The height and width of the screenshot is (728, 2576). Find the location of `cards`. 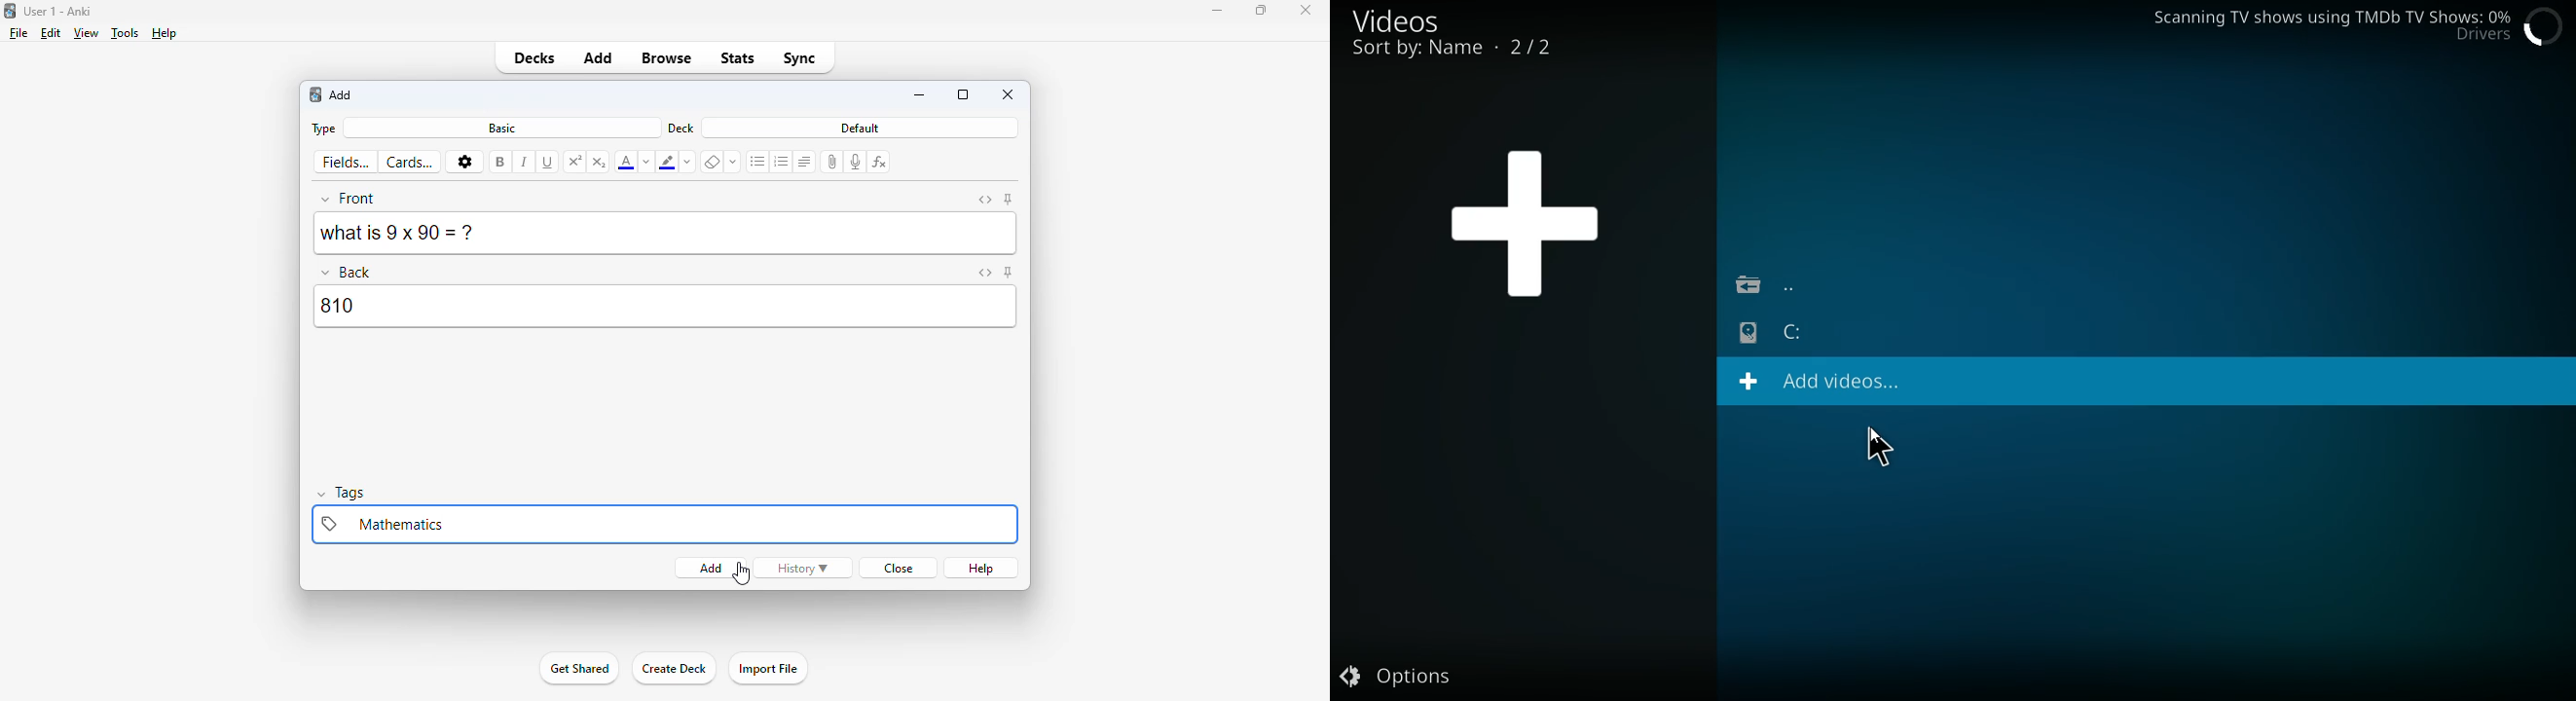

cards is located at coordinates (410, 162).